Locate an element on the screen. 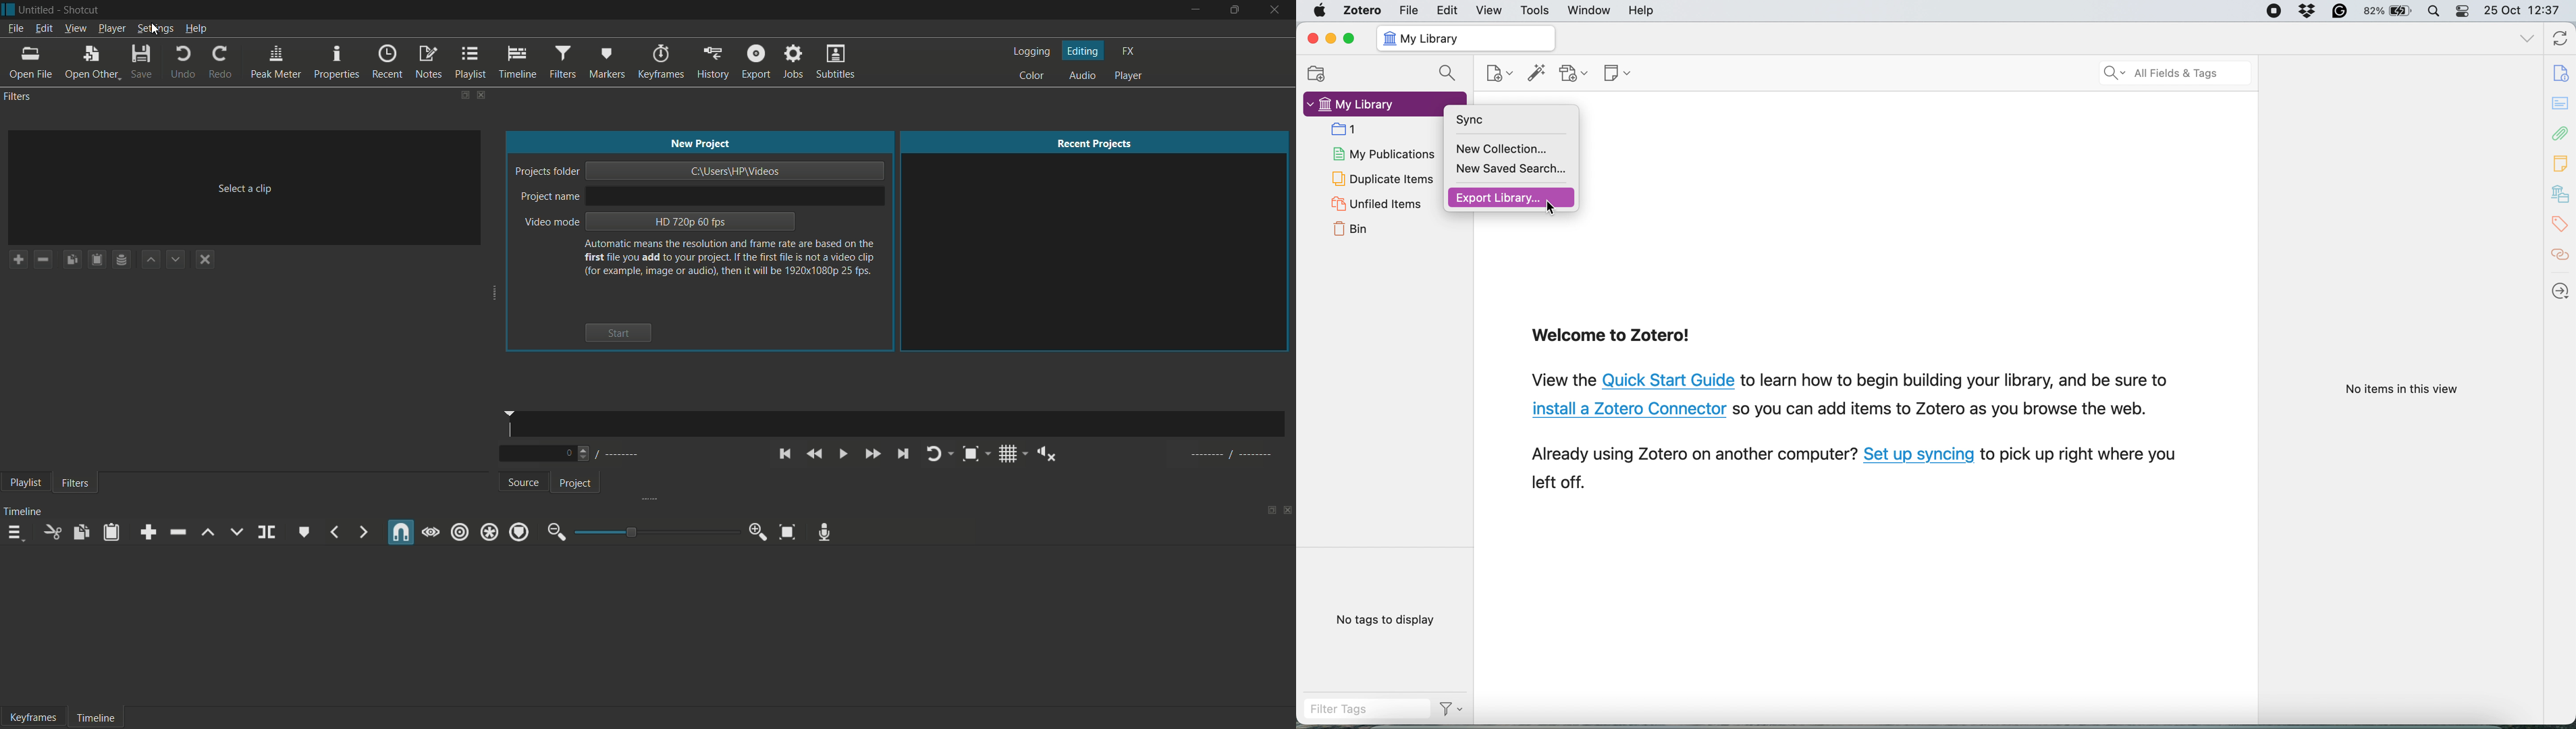 This screenshot has width=2576, height=756. citations is located at coordinates (2563, 257).